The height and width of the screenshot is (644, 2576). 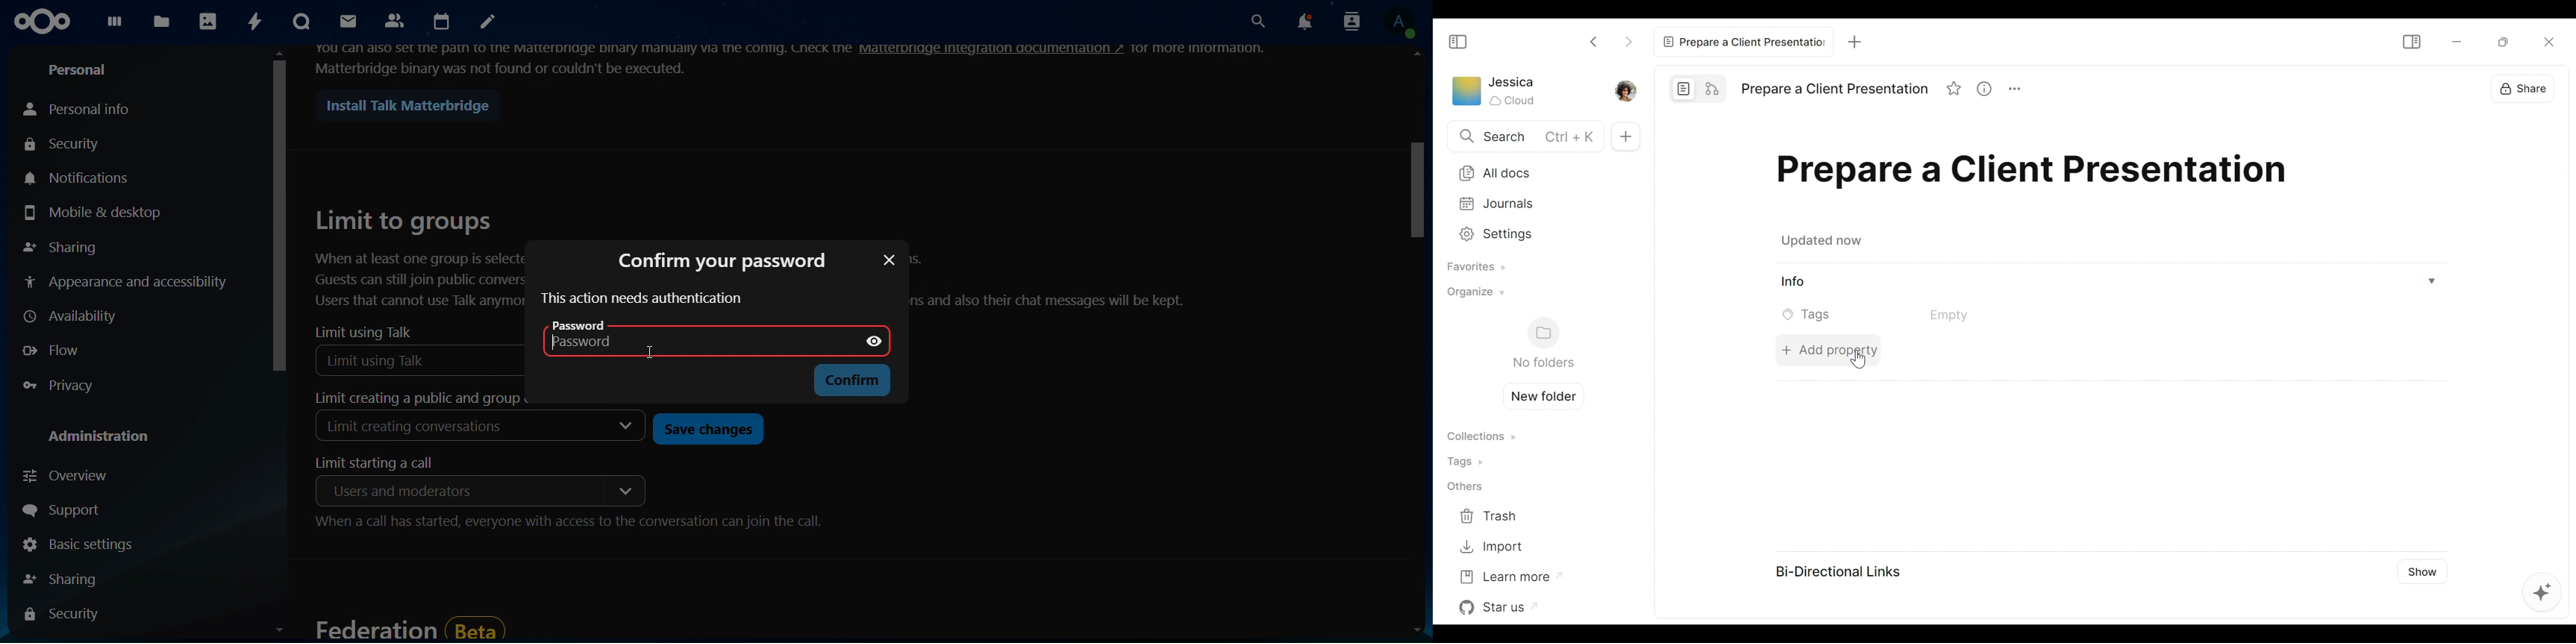 I want to click on Search, so click(x=1523, y=138).